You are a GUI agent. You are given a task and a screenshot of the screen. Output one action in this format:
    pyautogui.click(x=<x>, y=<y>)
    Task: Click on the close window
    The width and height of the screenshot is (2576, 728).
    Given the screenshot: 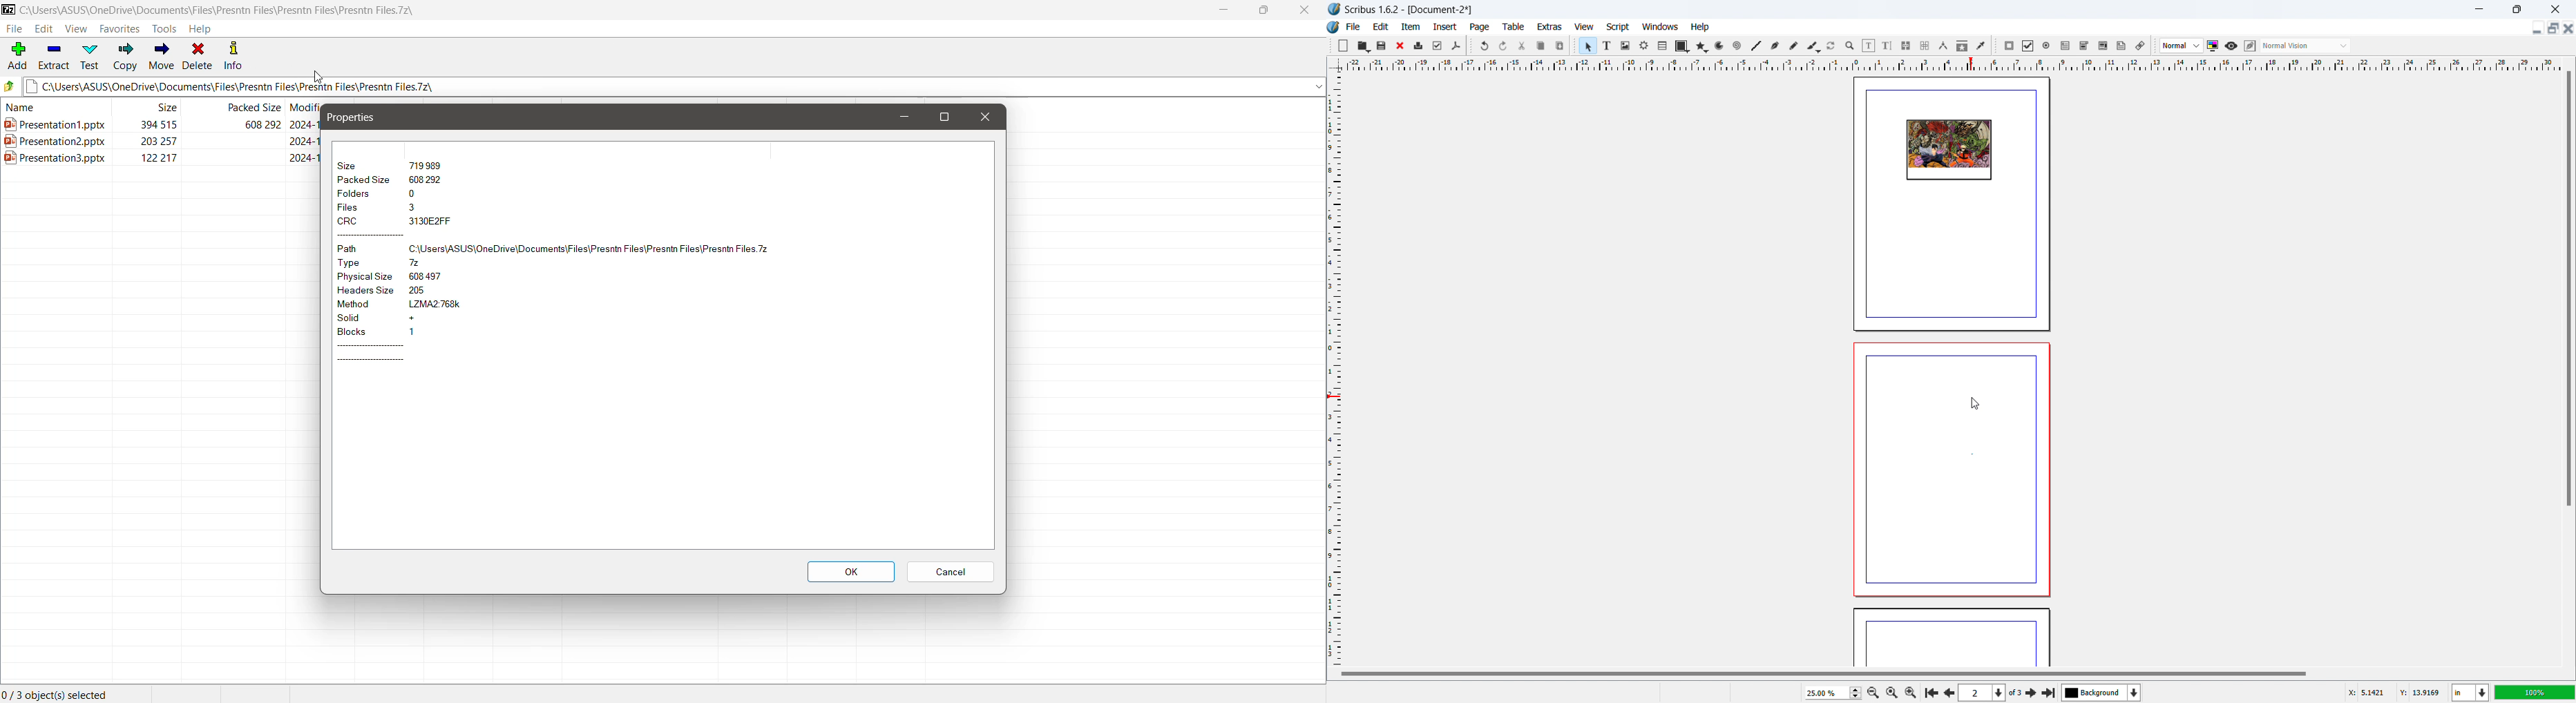 What is the action you would take?
    pyautogui.click(x=2554, y=8)
    